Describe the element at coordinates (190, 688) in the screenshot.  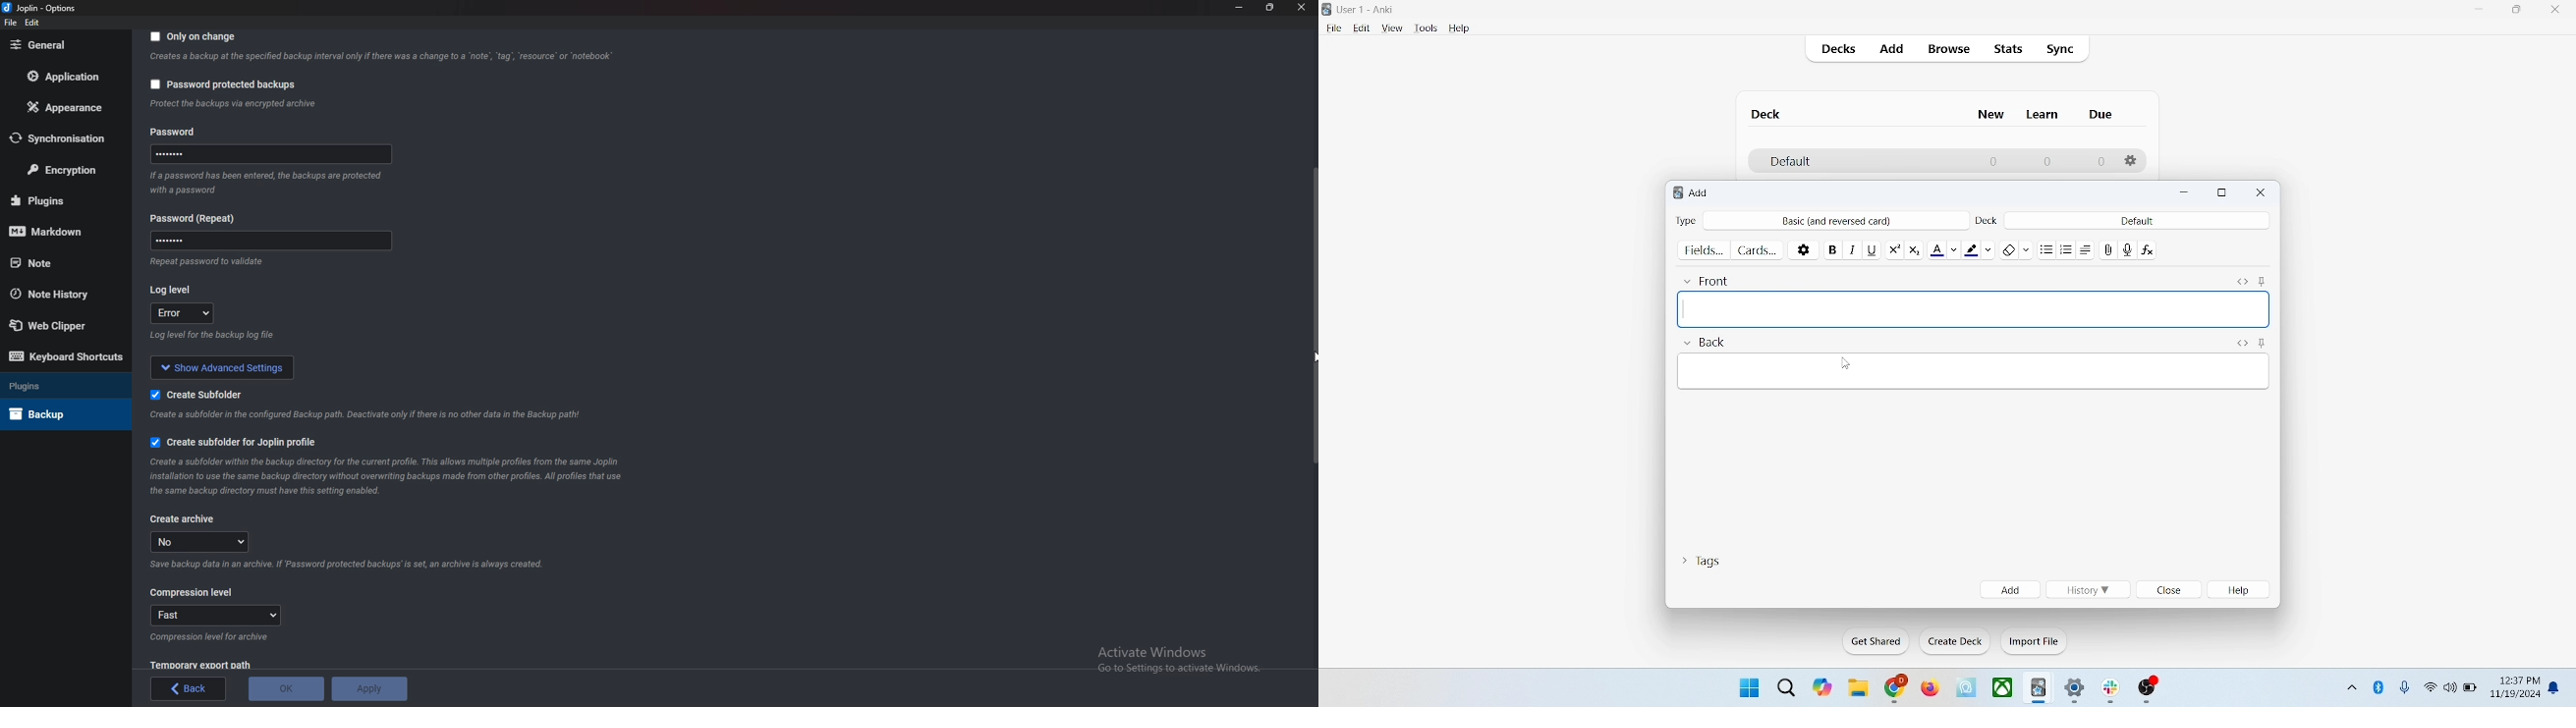
I see `back` at that location.